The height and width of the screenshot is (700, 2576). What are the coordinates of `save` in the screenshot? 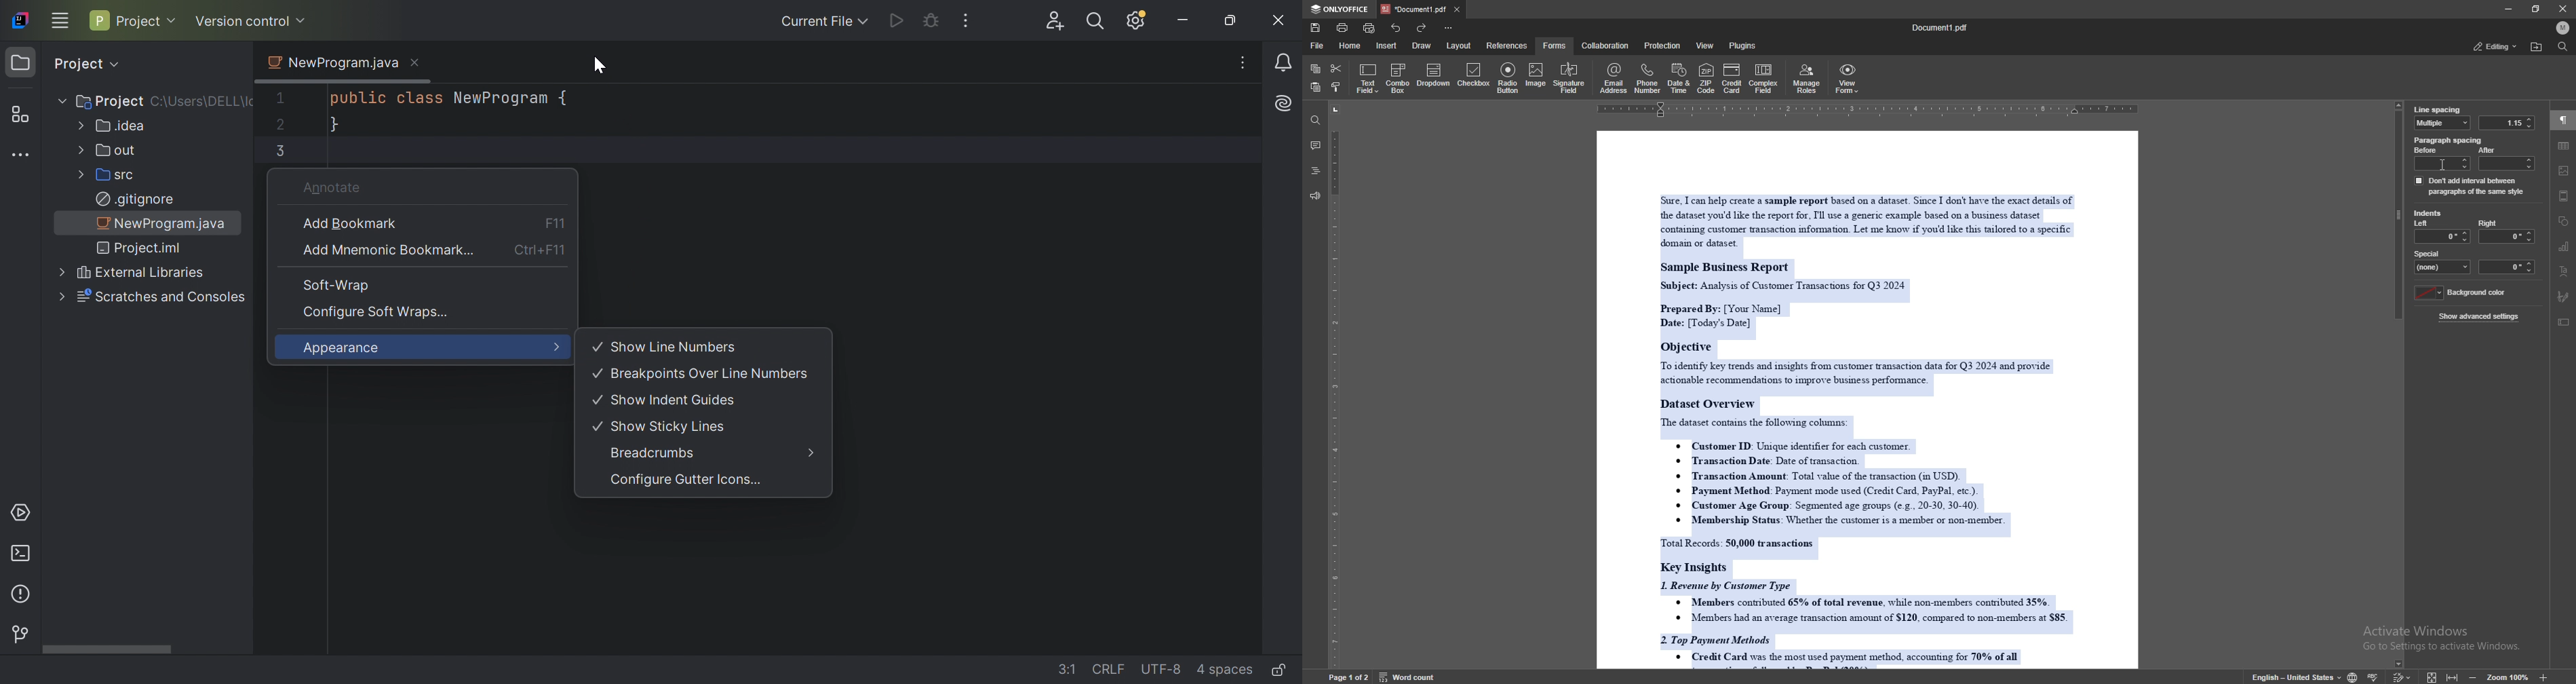 It's located at (1316, 28).